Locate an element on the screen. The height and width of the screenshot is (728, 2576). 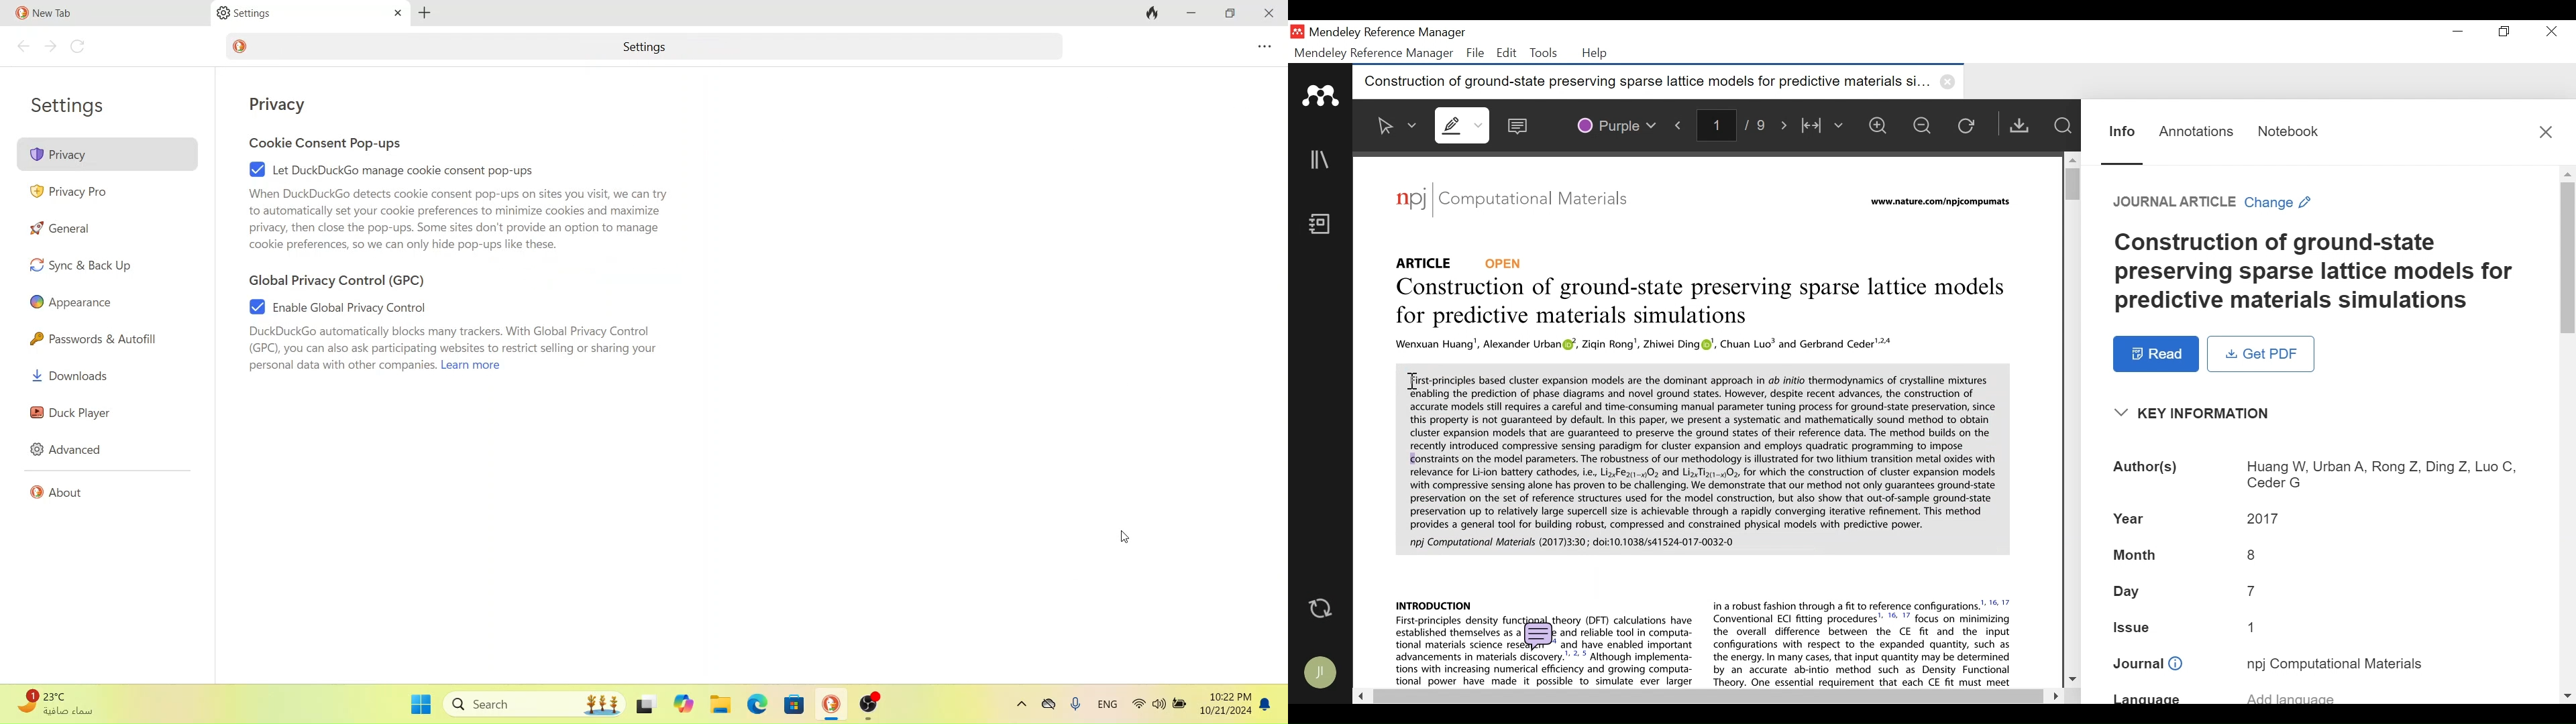
Mendeley Reference Manager is located at coordinates (1375, 54).